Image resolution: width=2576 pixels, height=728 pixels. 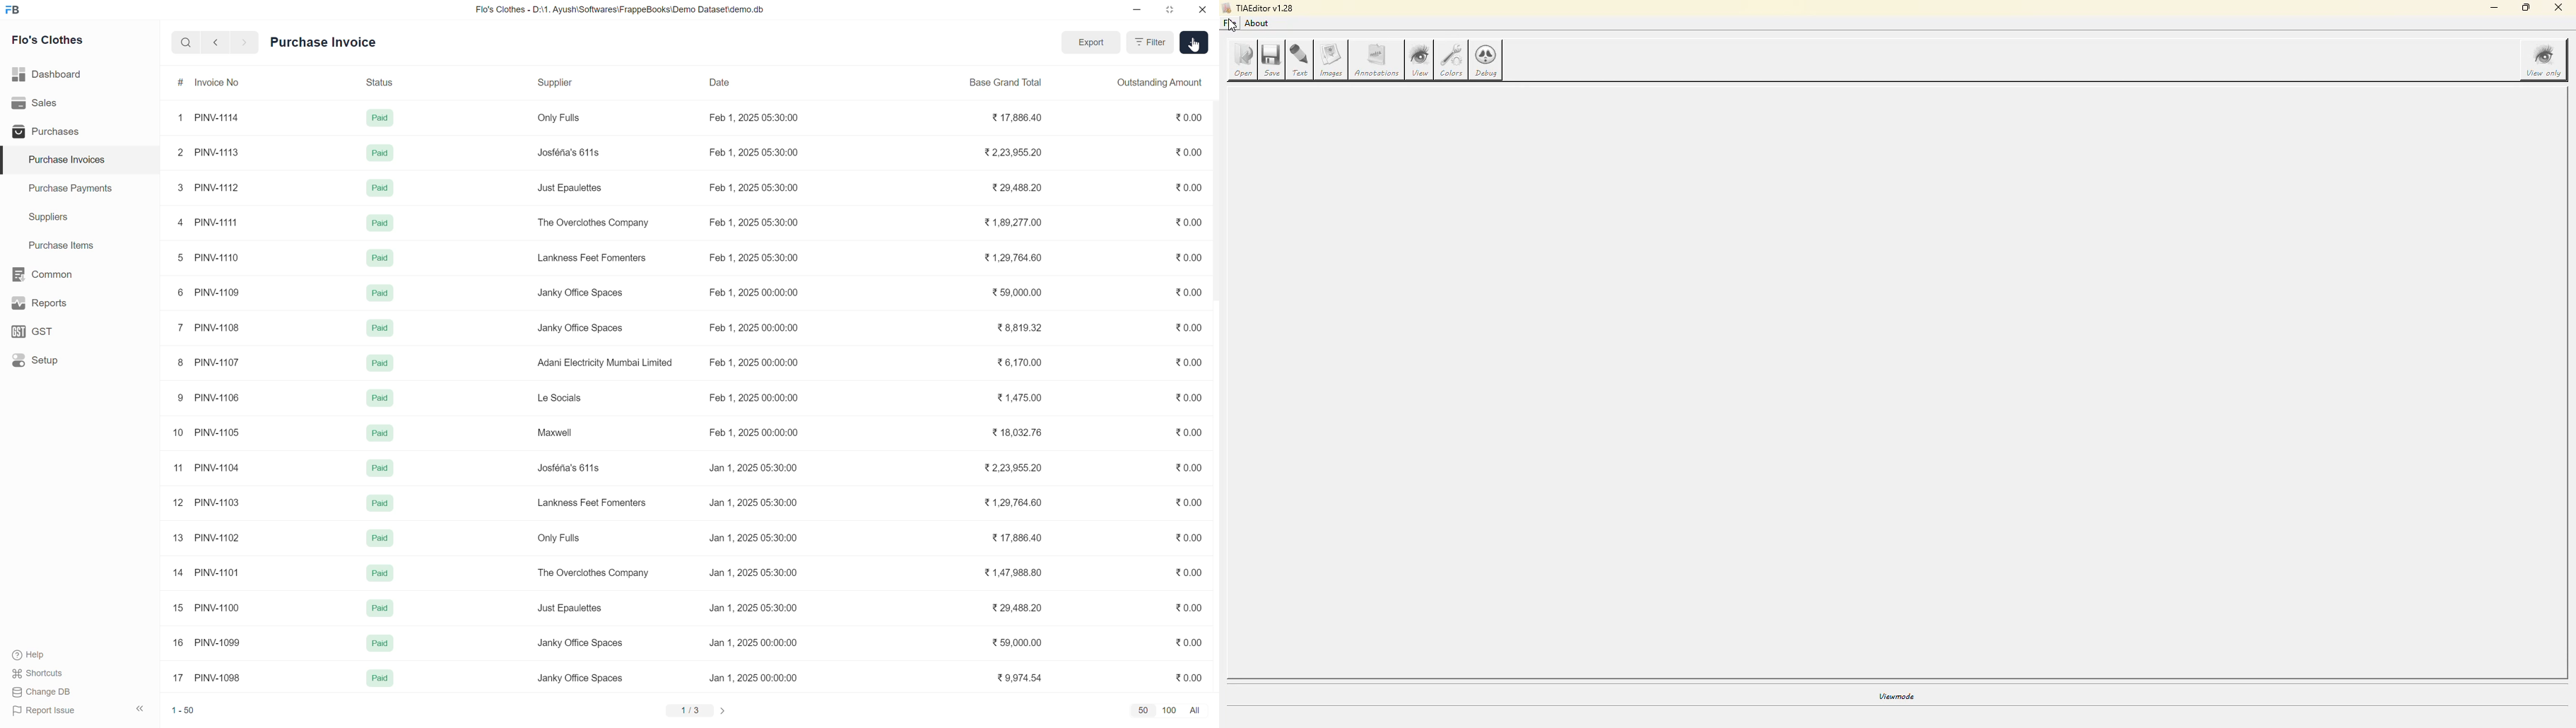 I want to click on Change DB, so click(x=42, y=692).